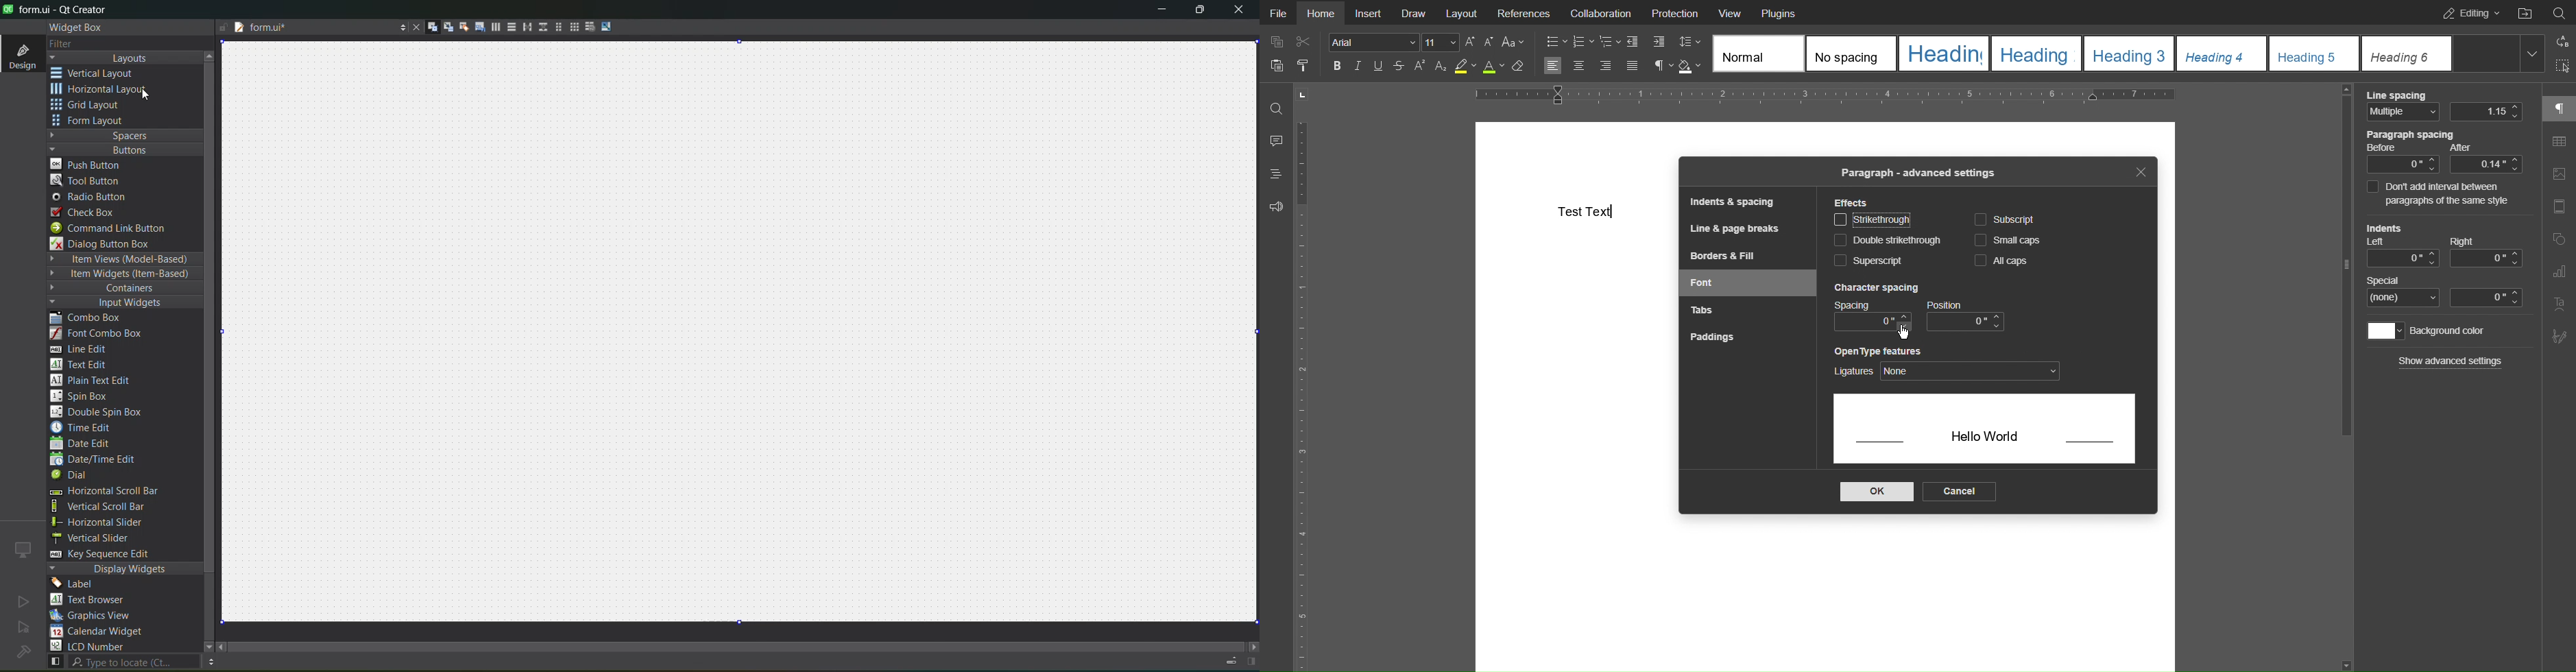 The width and height of the screenshot is (2576, 672). What do you see at coordinates (2429, 331) in the screenshot?
I see `Background` at bounding box center [2429, 331].